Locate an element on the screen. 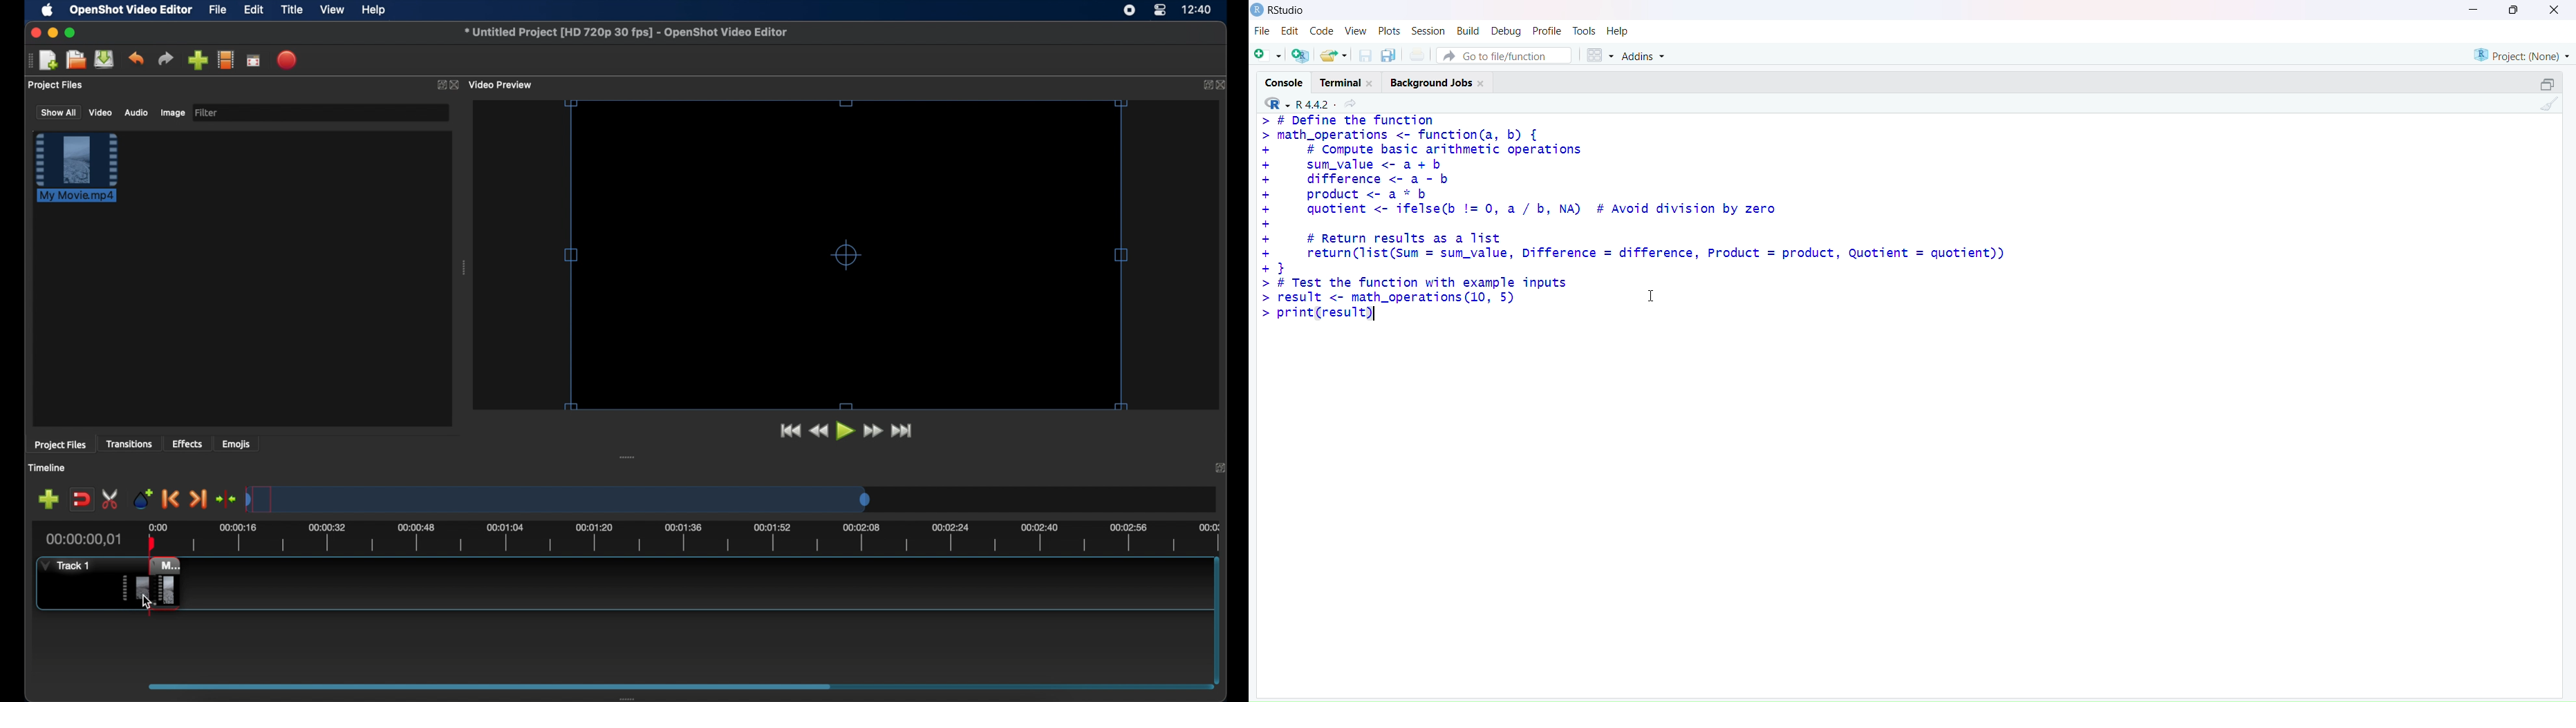  Build is located at coordinates (1465, 30).